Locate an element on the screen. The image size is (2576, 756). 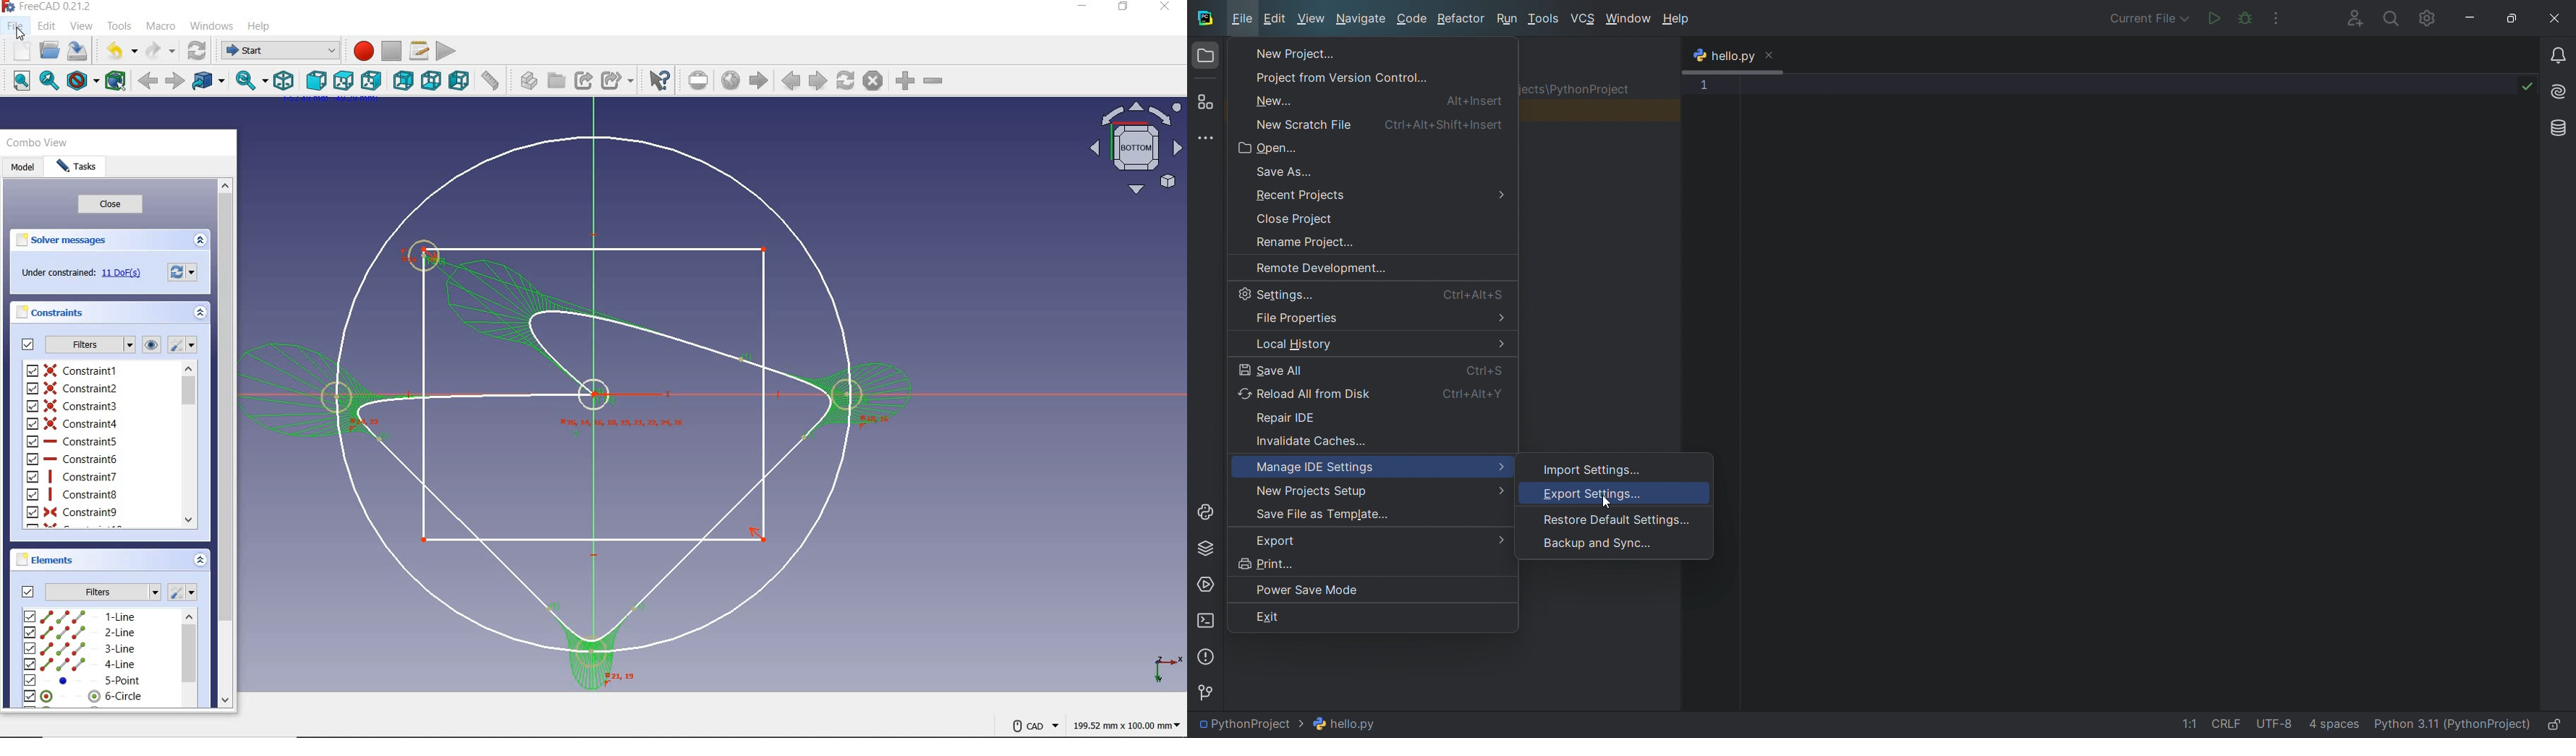
reload is located at coordinates (182, 271).